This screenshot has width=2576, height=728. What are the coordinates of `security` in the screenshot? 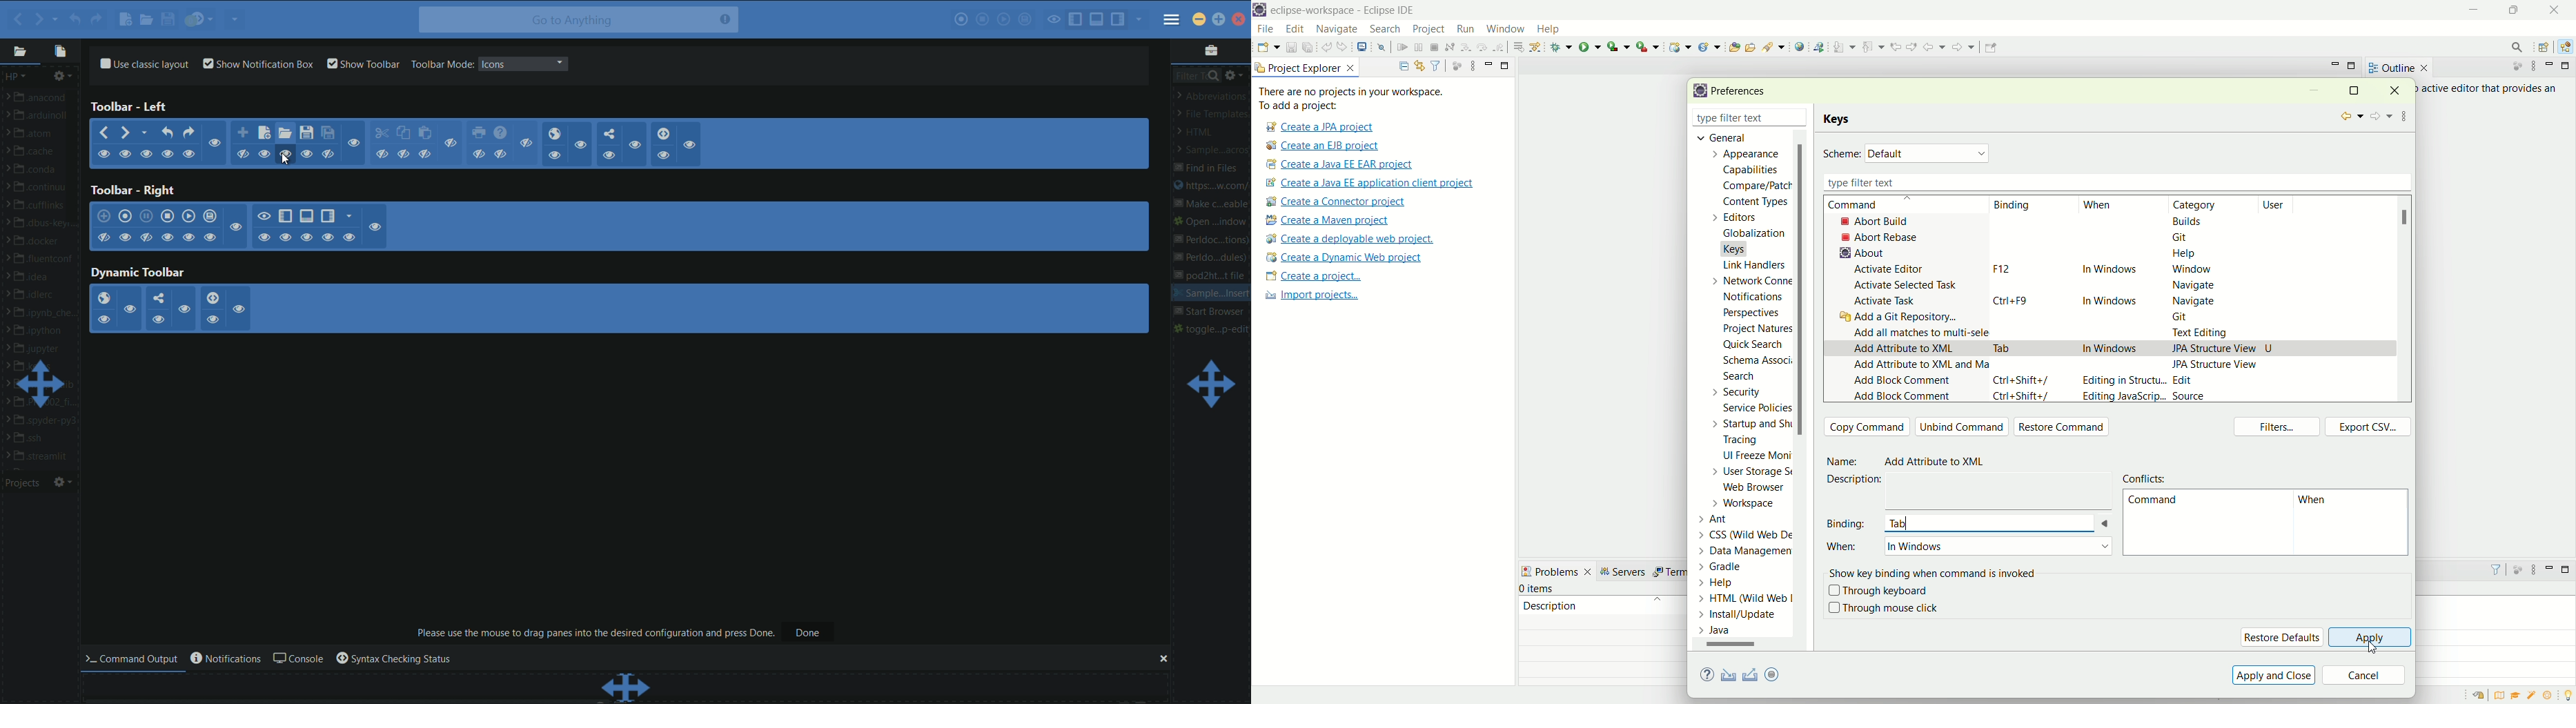 It's located at (1733, 392).